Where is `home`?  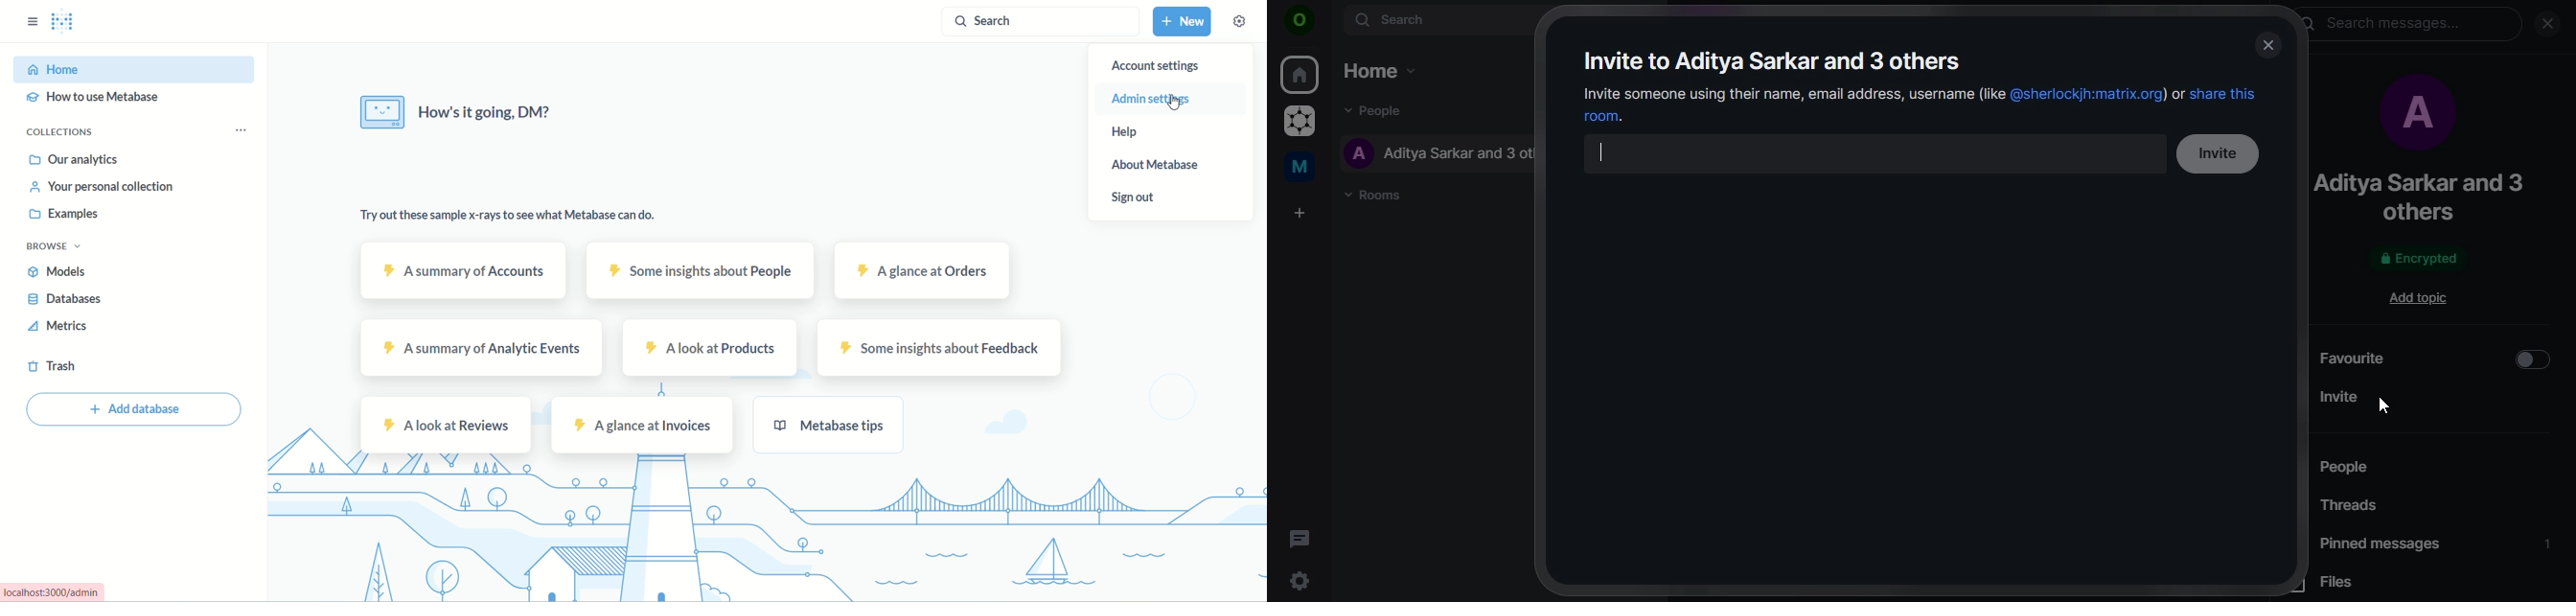 home is located at coordinates (1379, 67).